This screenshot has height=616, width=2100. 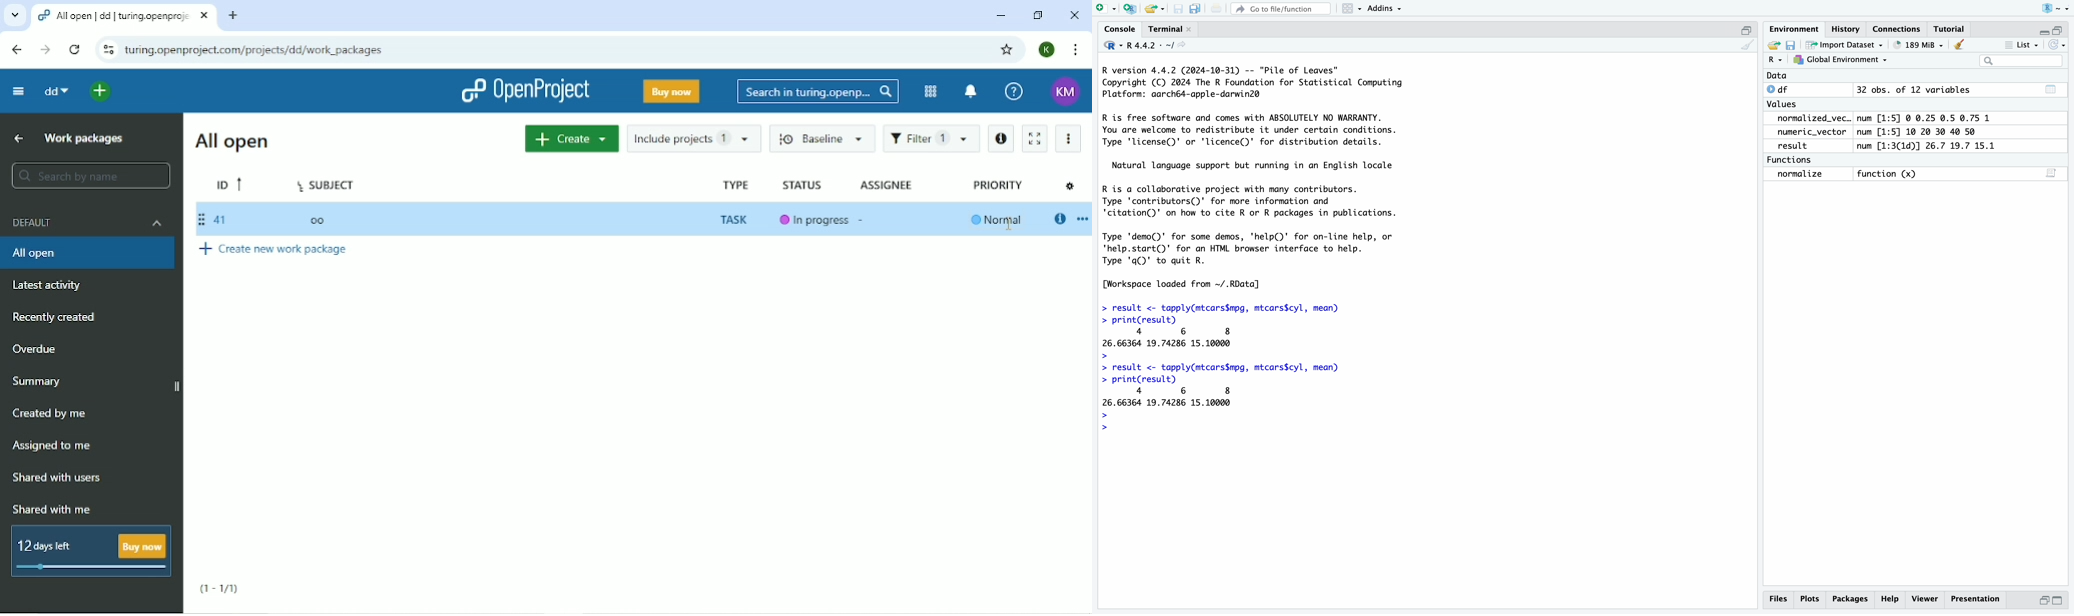 I want to click on numeric_vector, so click(x=1812, y=131).